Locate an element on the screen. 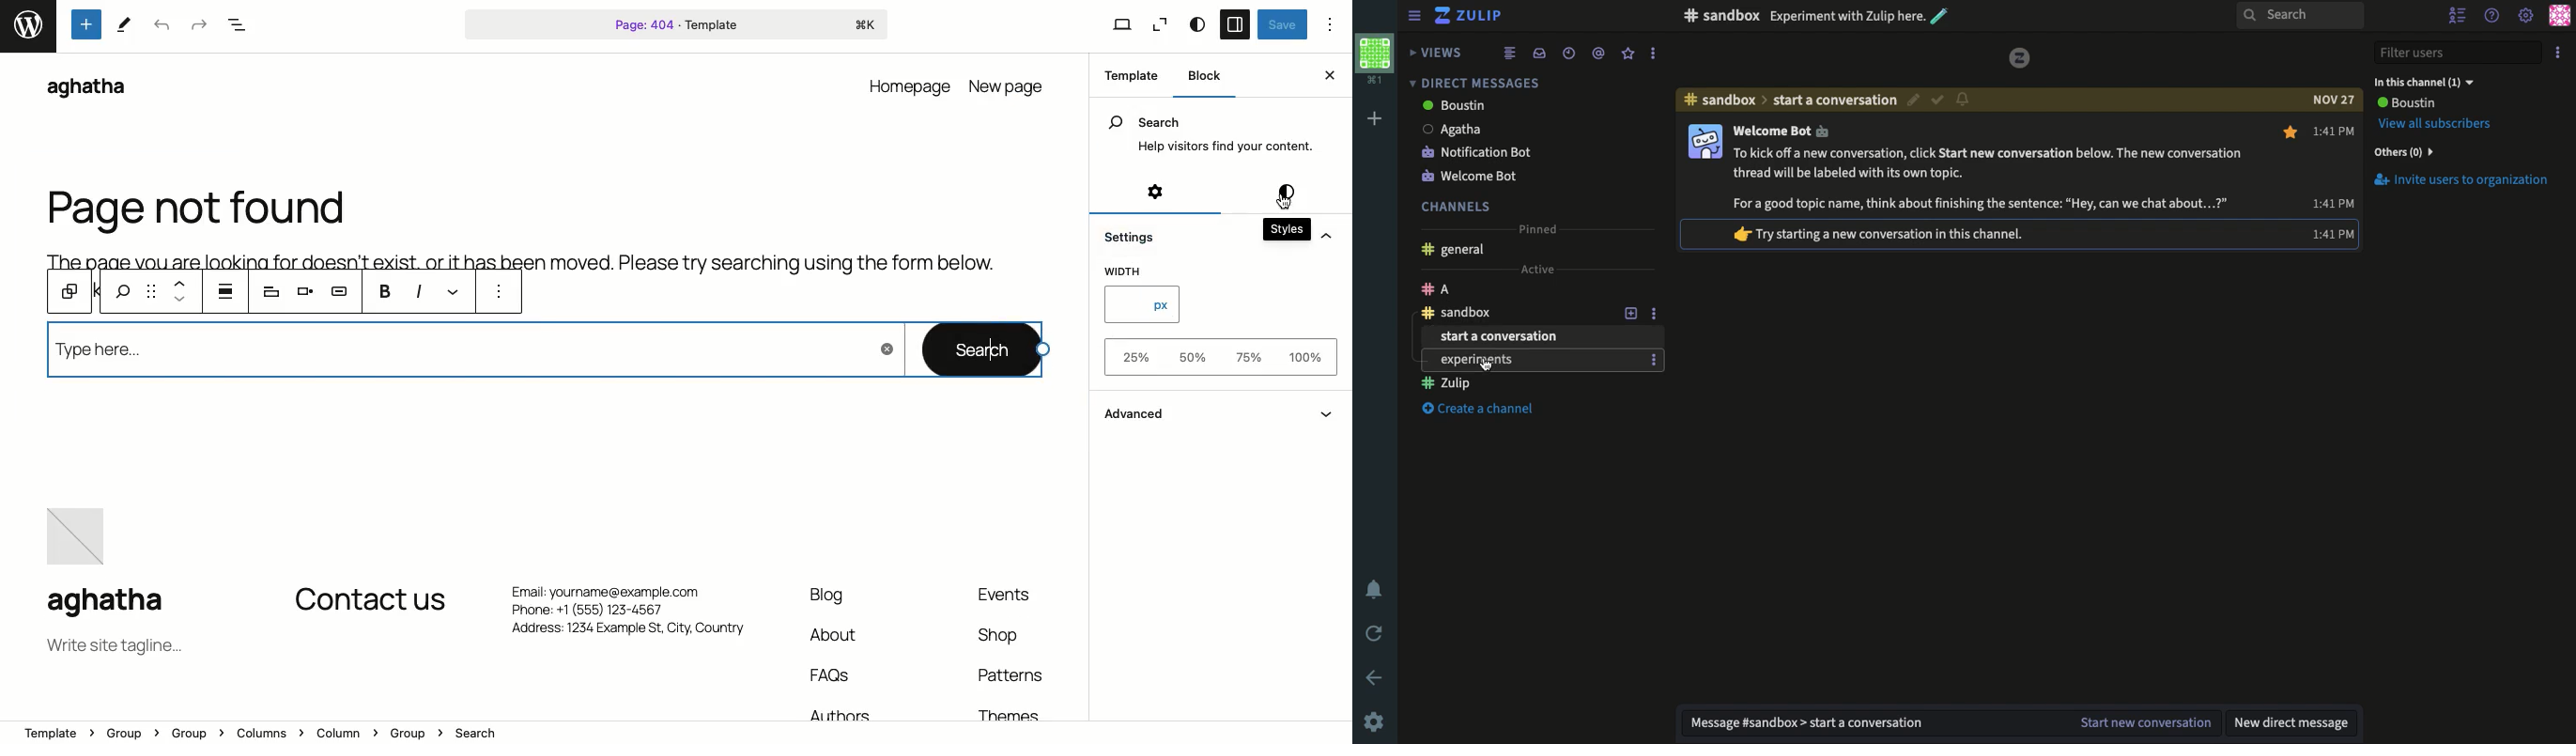  Options is located at coordinates (1654, 289).